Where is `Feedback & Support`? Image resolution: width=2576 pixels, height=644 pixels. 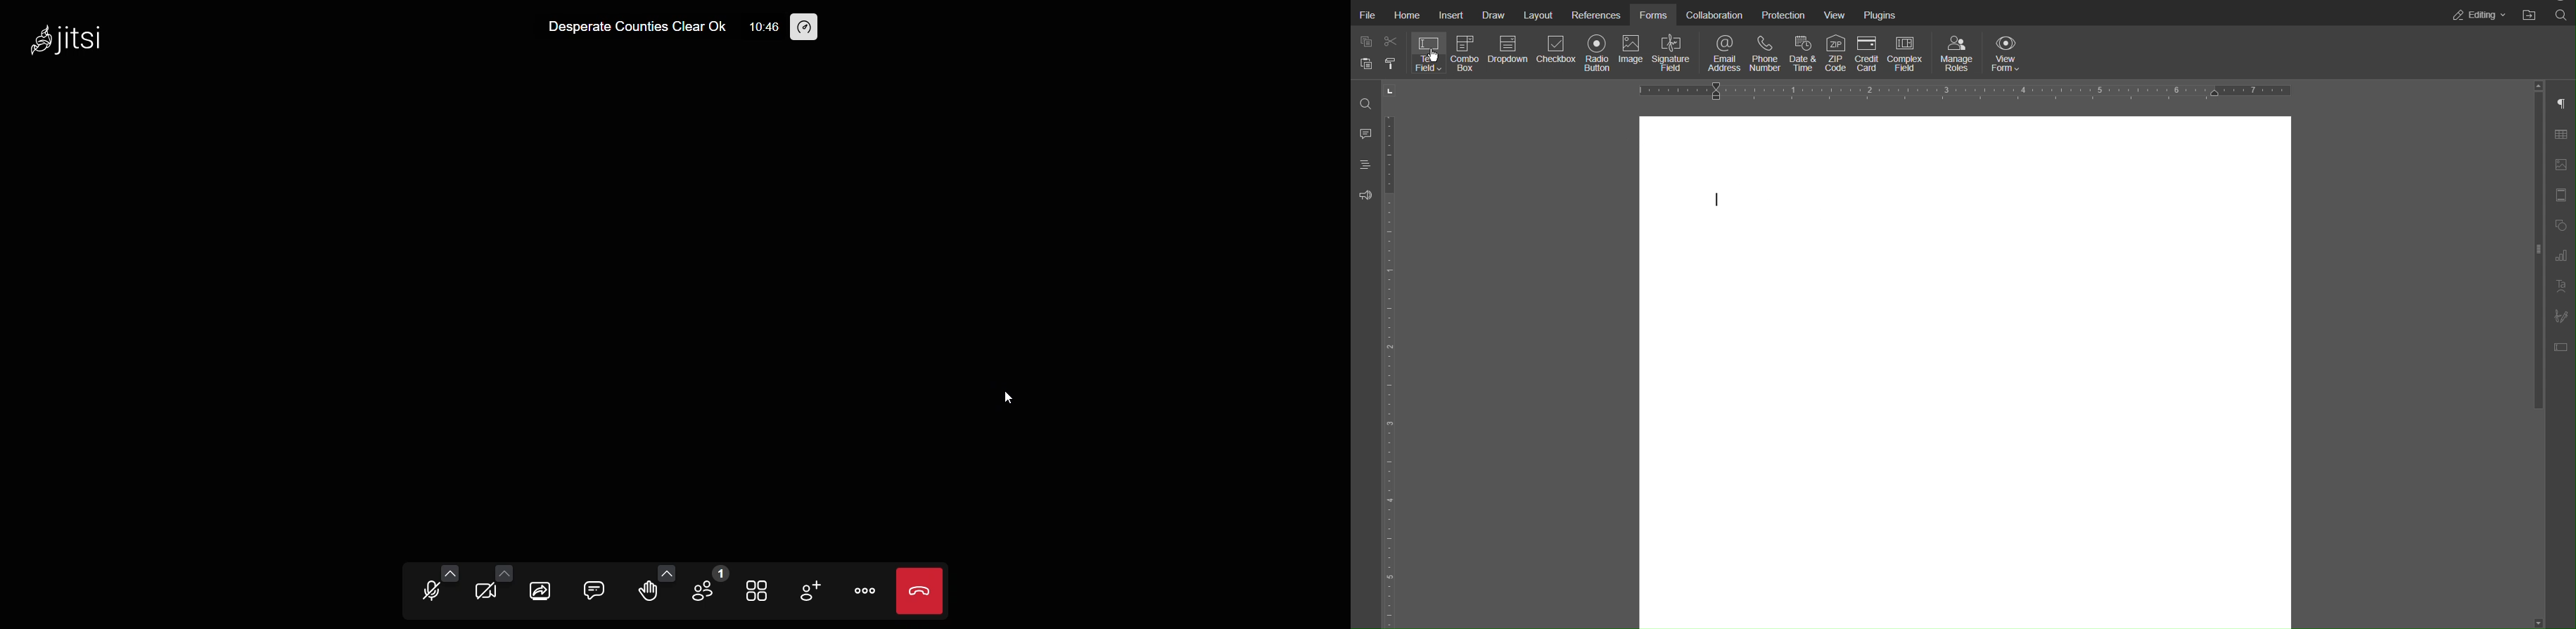
Feedback & Support is located at coordinates (1367, 196).